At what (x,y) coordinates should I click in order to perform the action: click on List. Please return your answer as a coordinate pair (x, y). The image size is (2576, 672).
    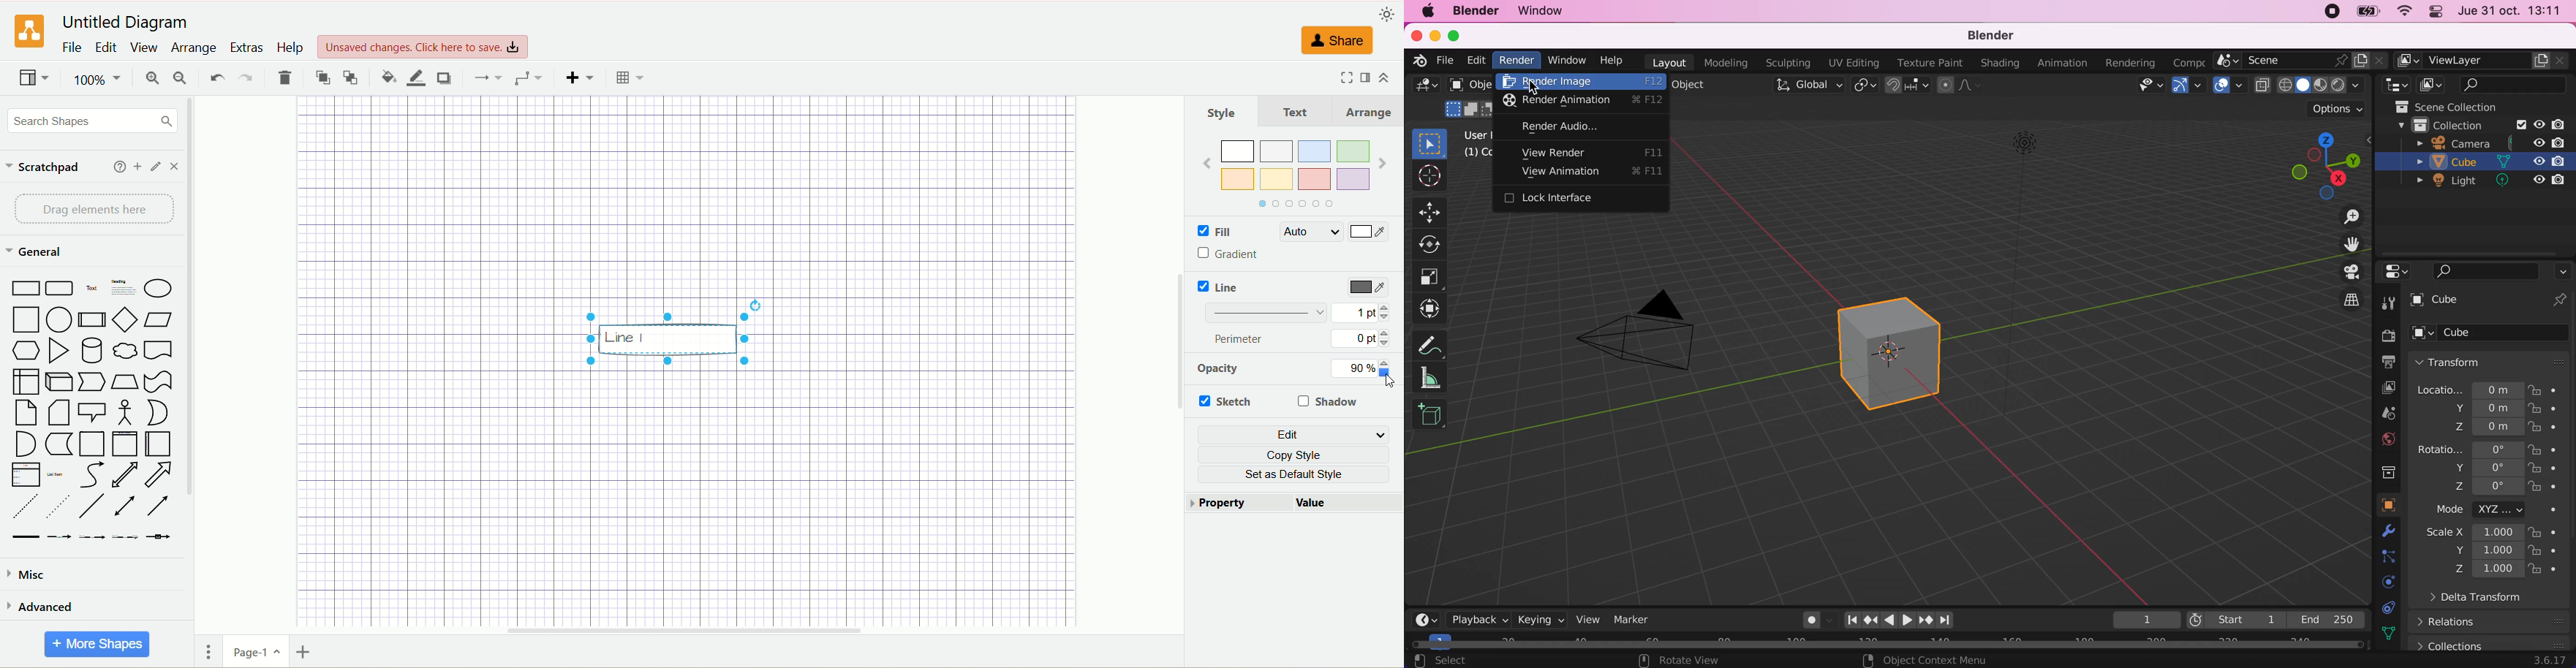
    Looking at the image, I should click on (26, 475).